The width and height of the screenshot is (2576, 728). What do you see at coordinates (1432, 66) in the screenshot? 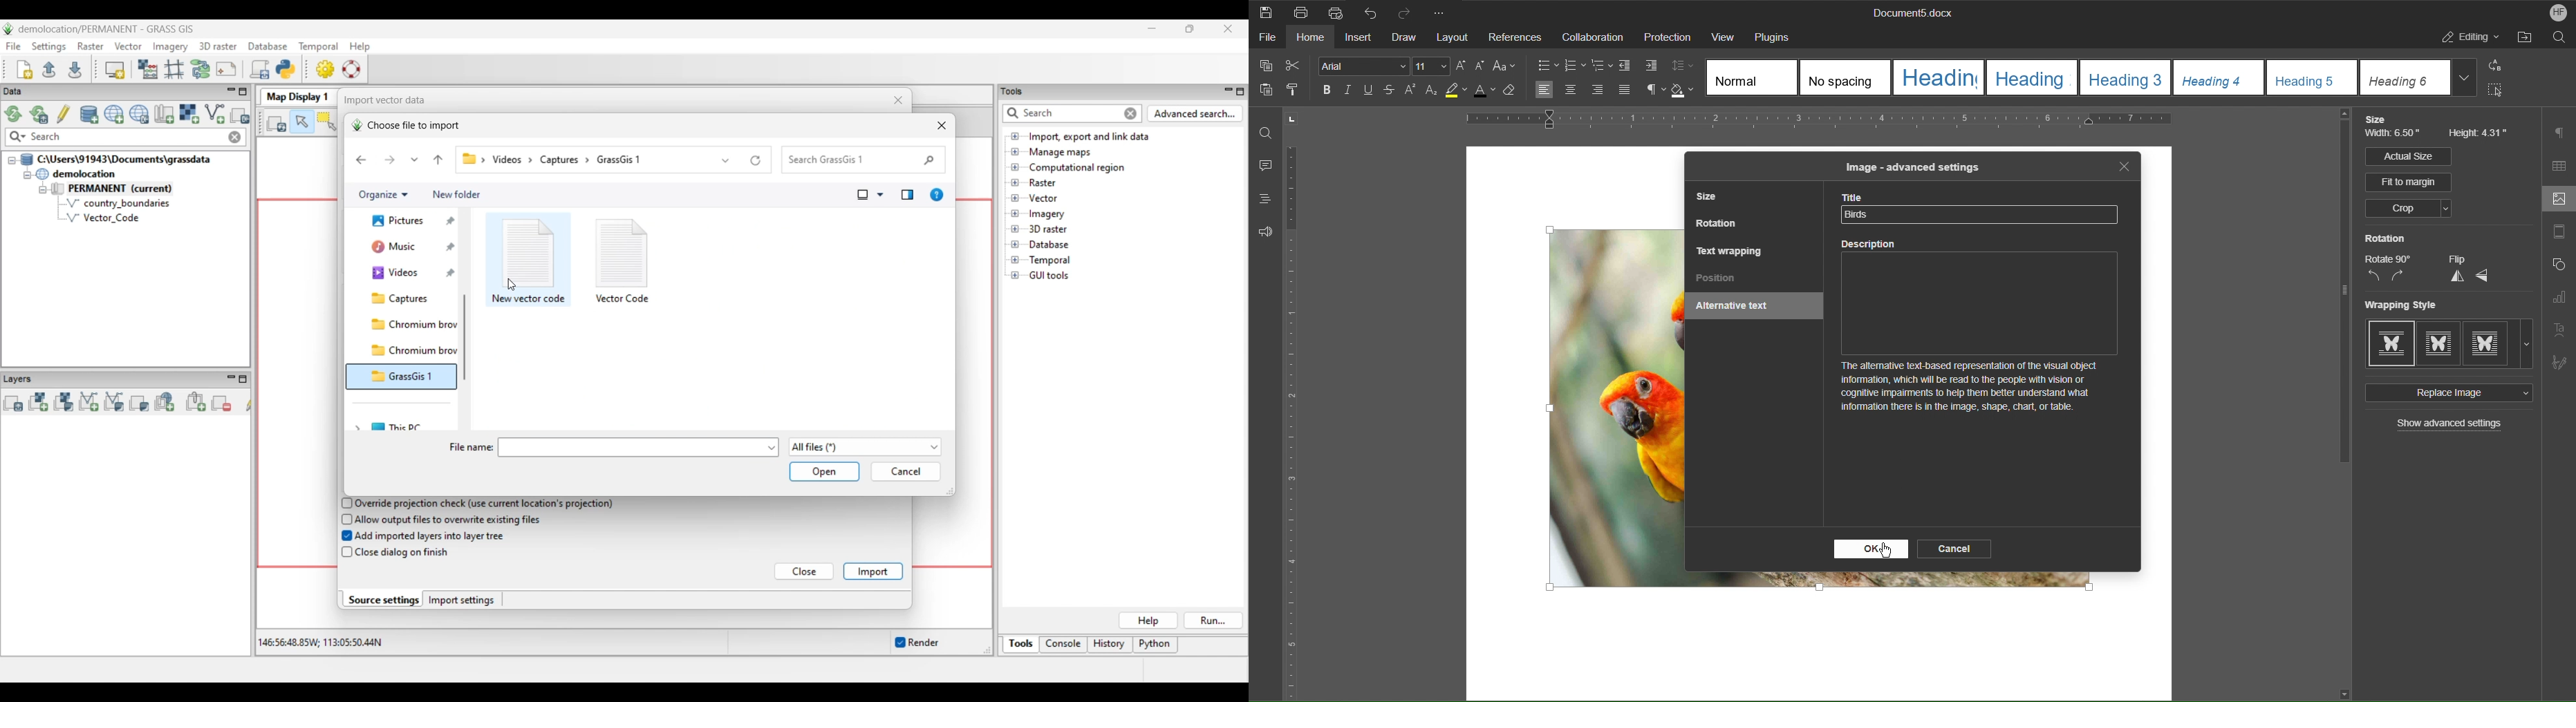
I see `Font size` at bounding box center [1432, 66].